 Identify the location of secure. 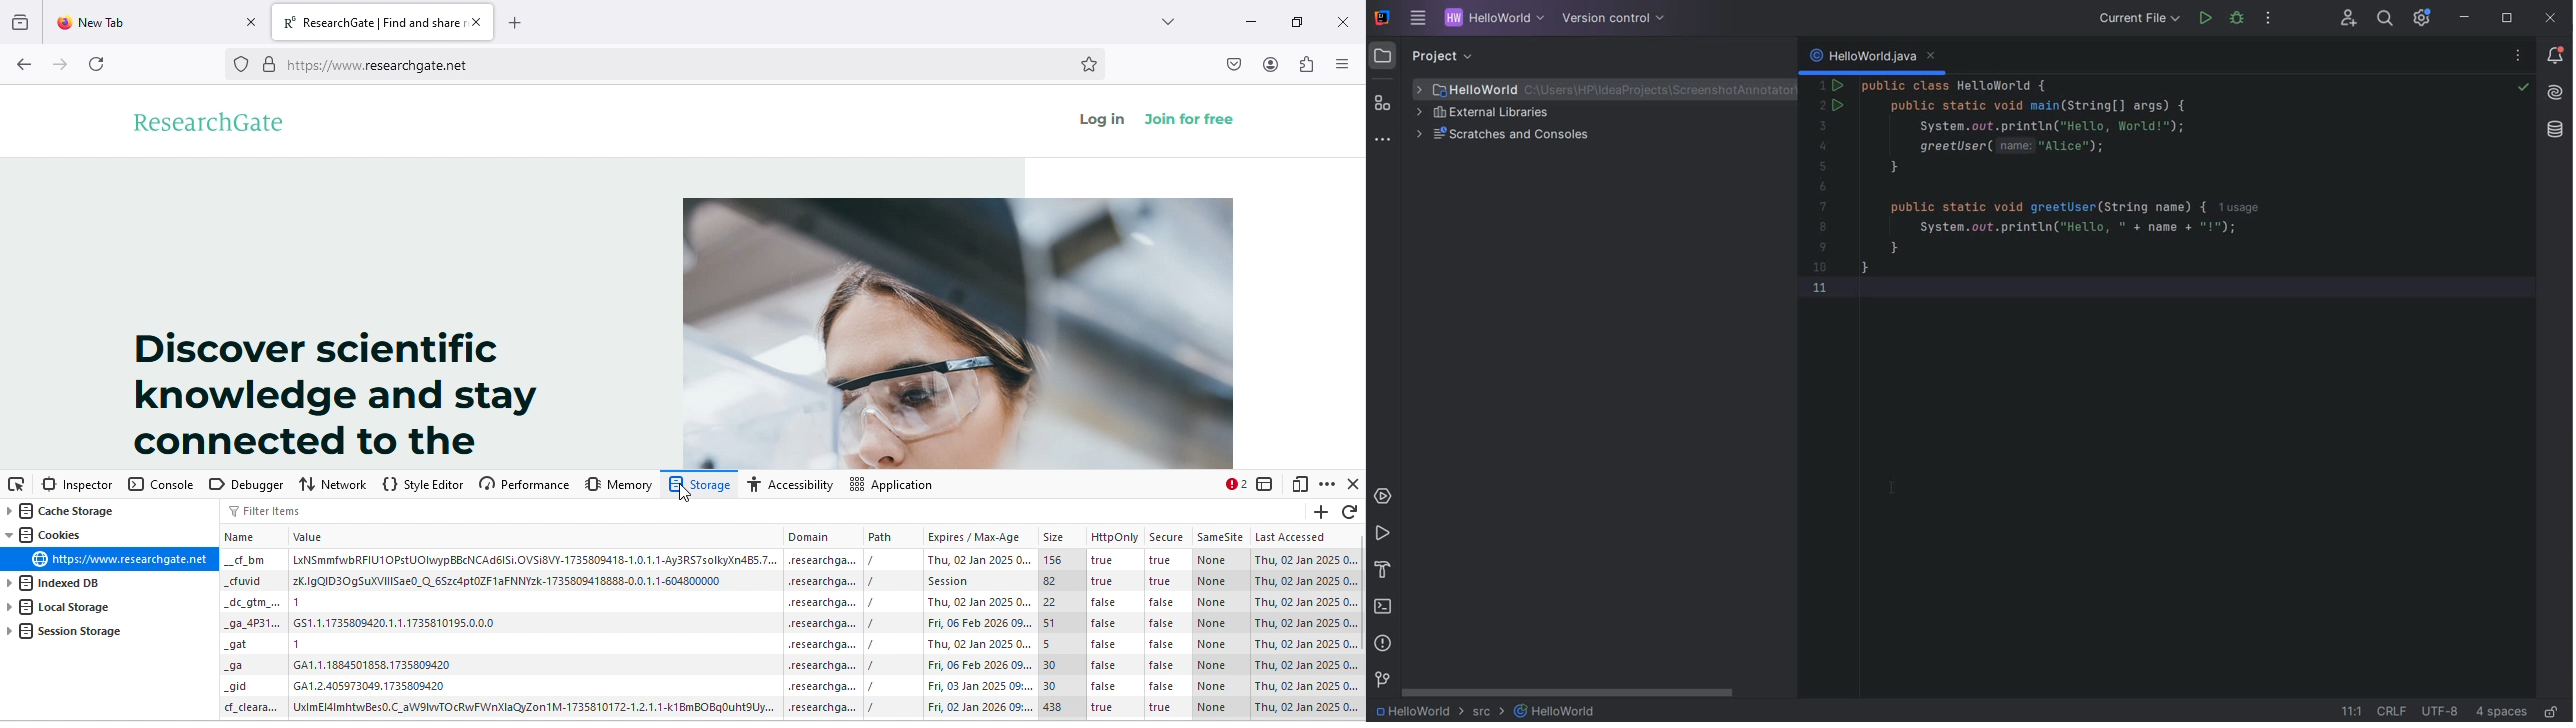
(1167, 536).